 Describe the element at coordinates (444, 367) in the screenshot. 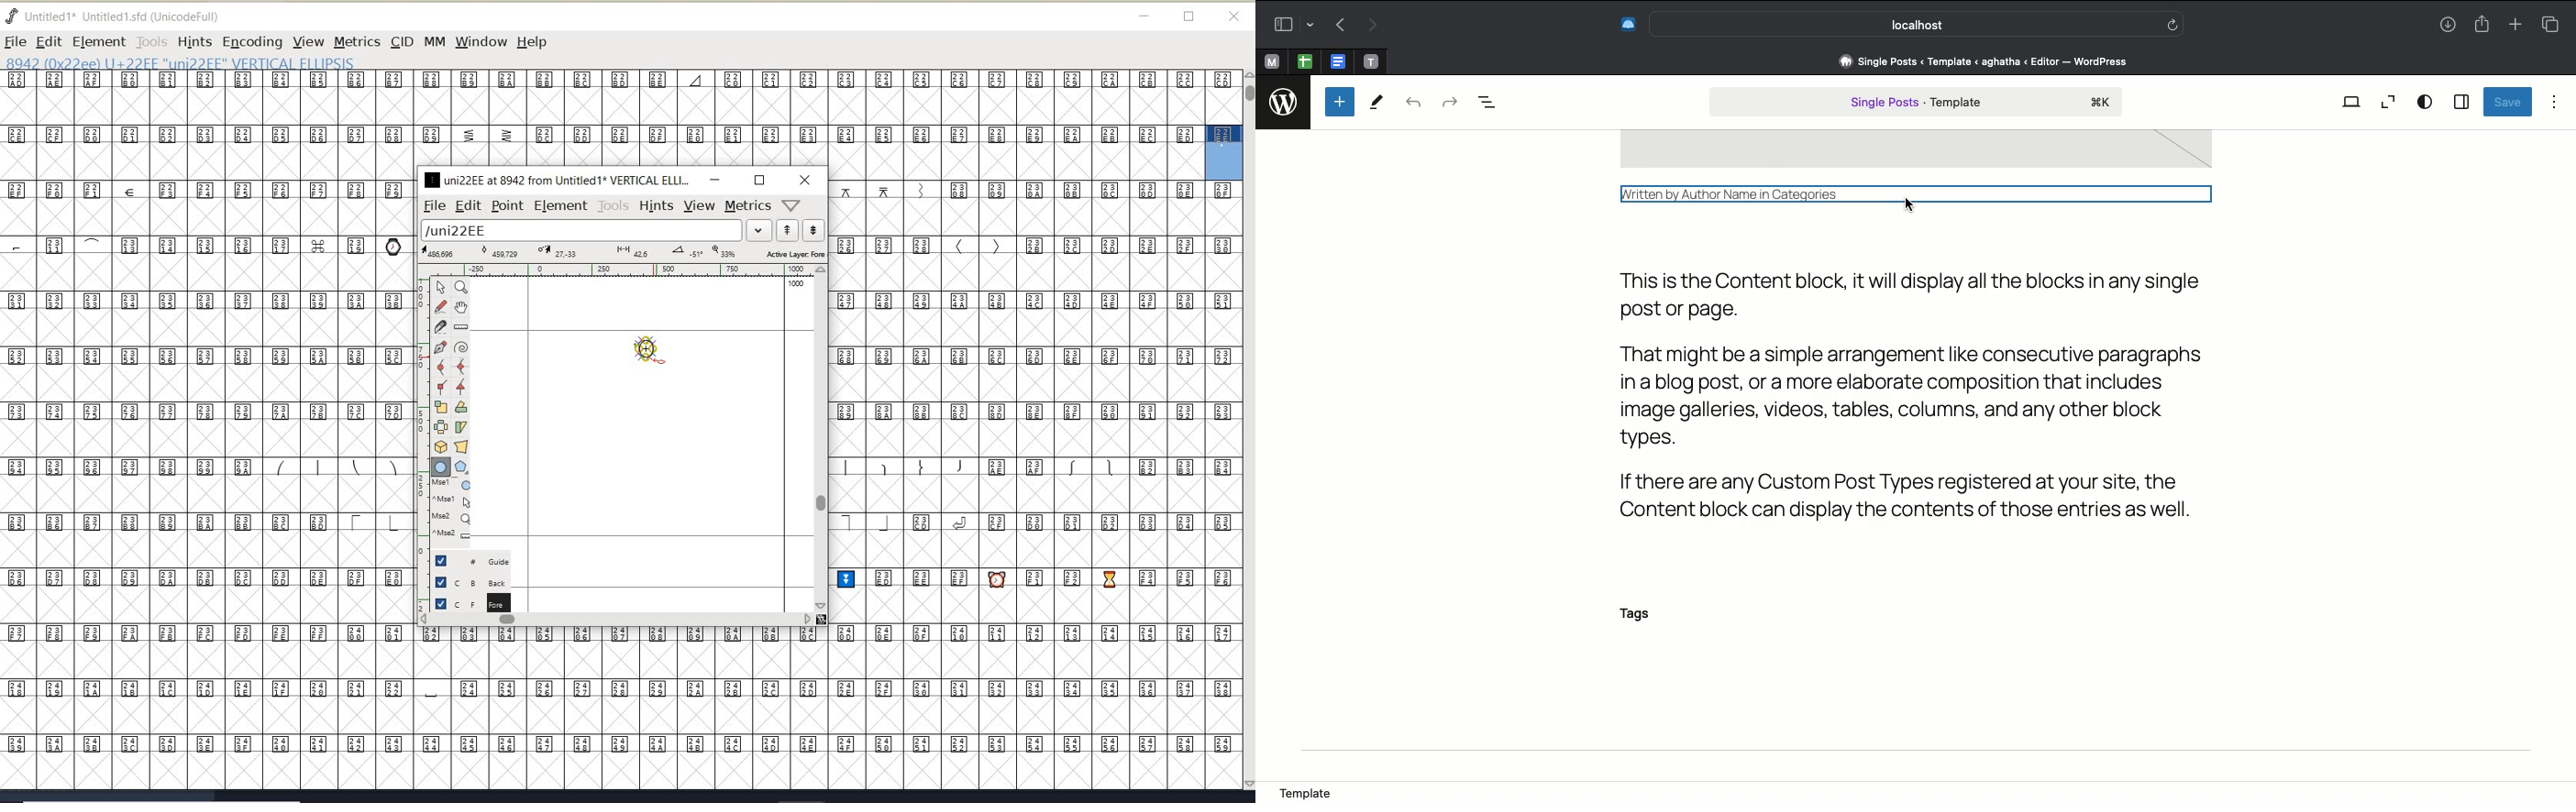

I see `add a curve point` at that location.